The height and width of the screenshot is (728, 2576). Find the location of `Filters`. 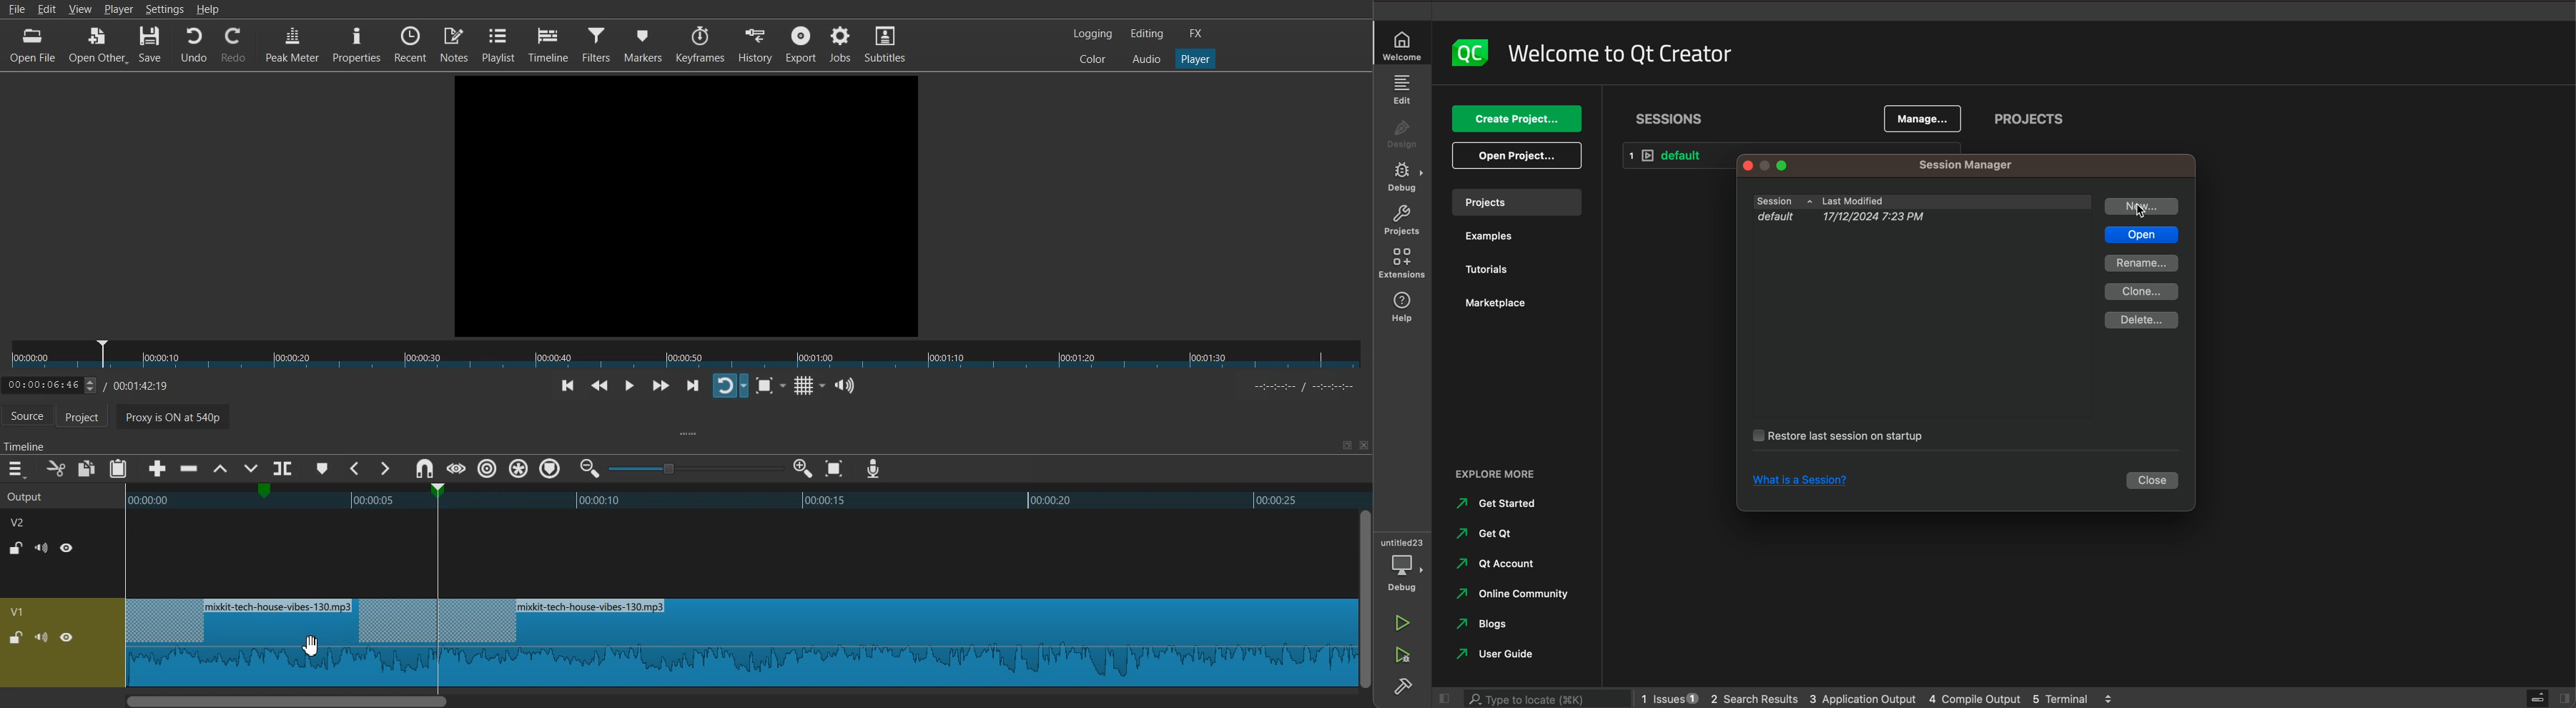

Filters is located at coordinates (598, 43).